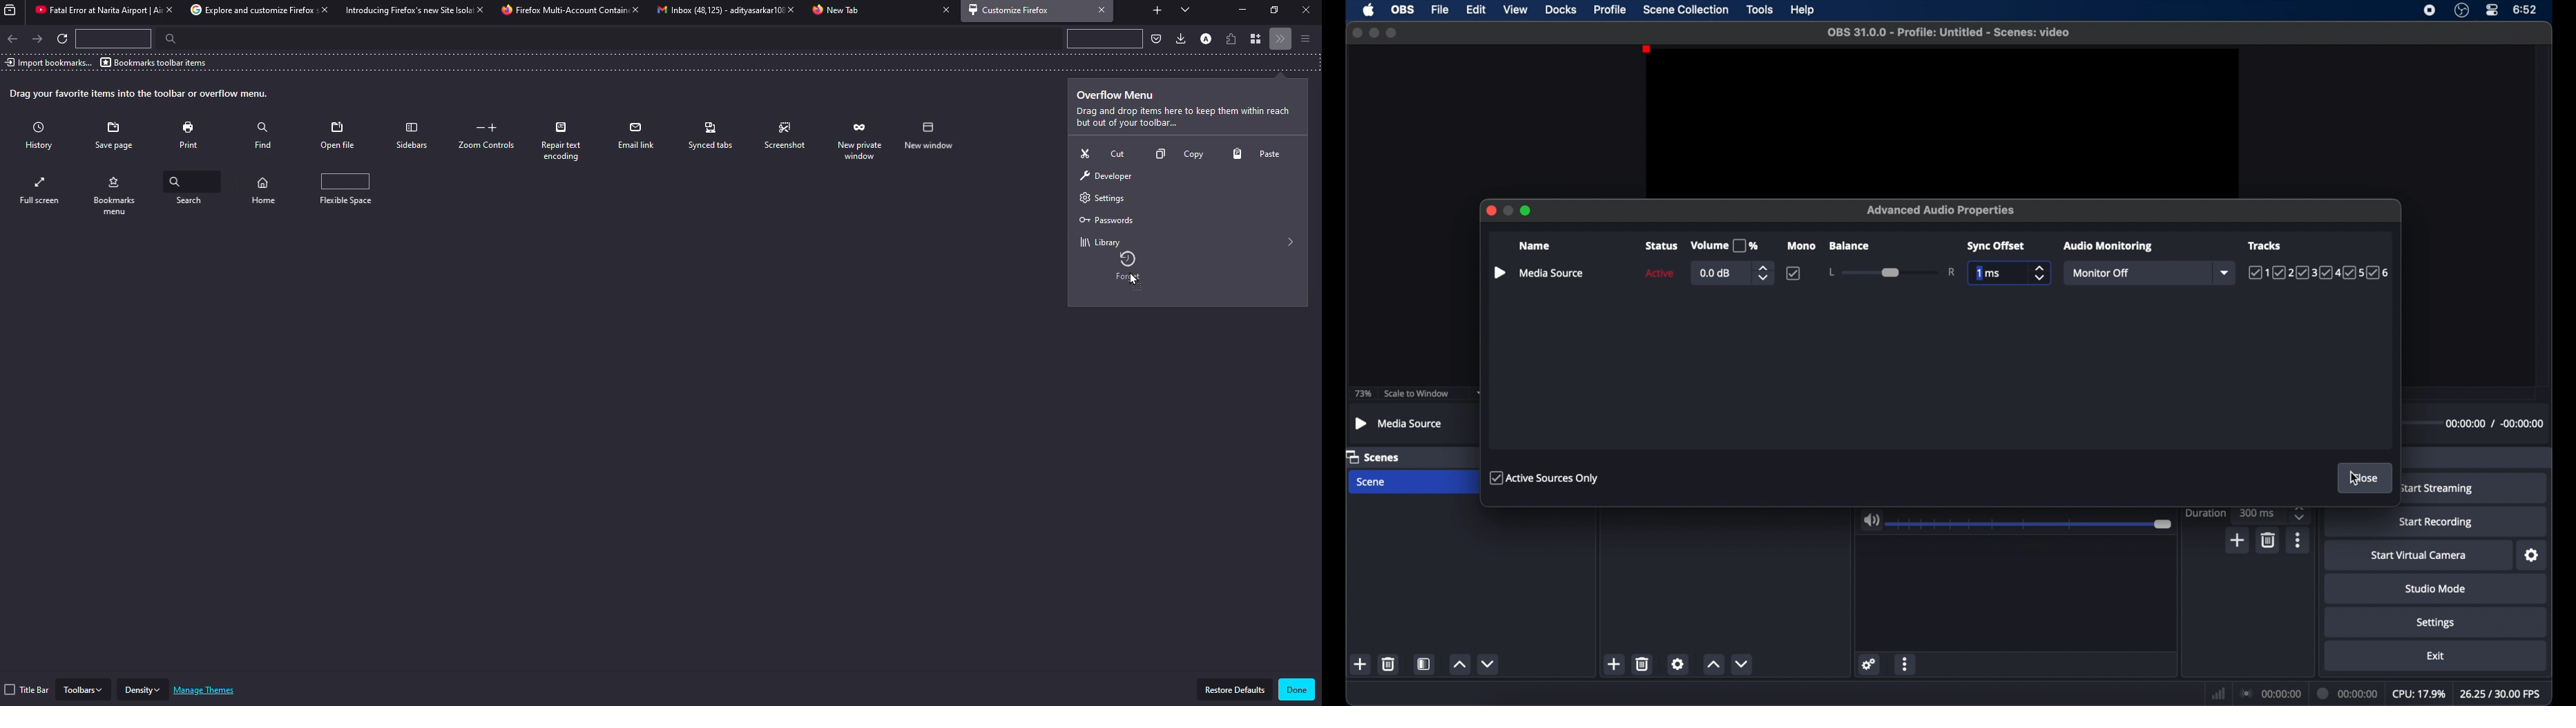 This screenshot has height=728, width=2576. I want to click on close, so click(1305, 10).